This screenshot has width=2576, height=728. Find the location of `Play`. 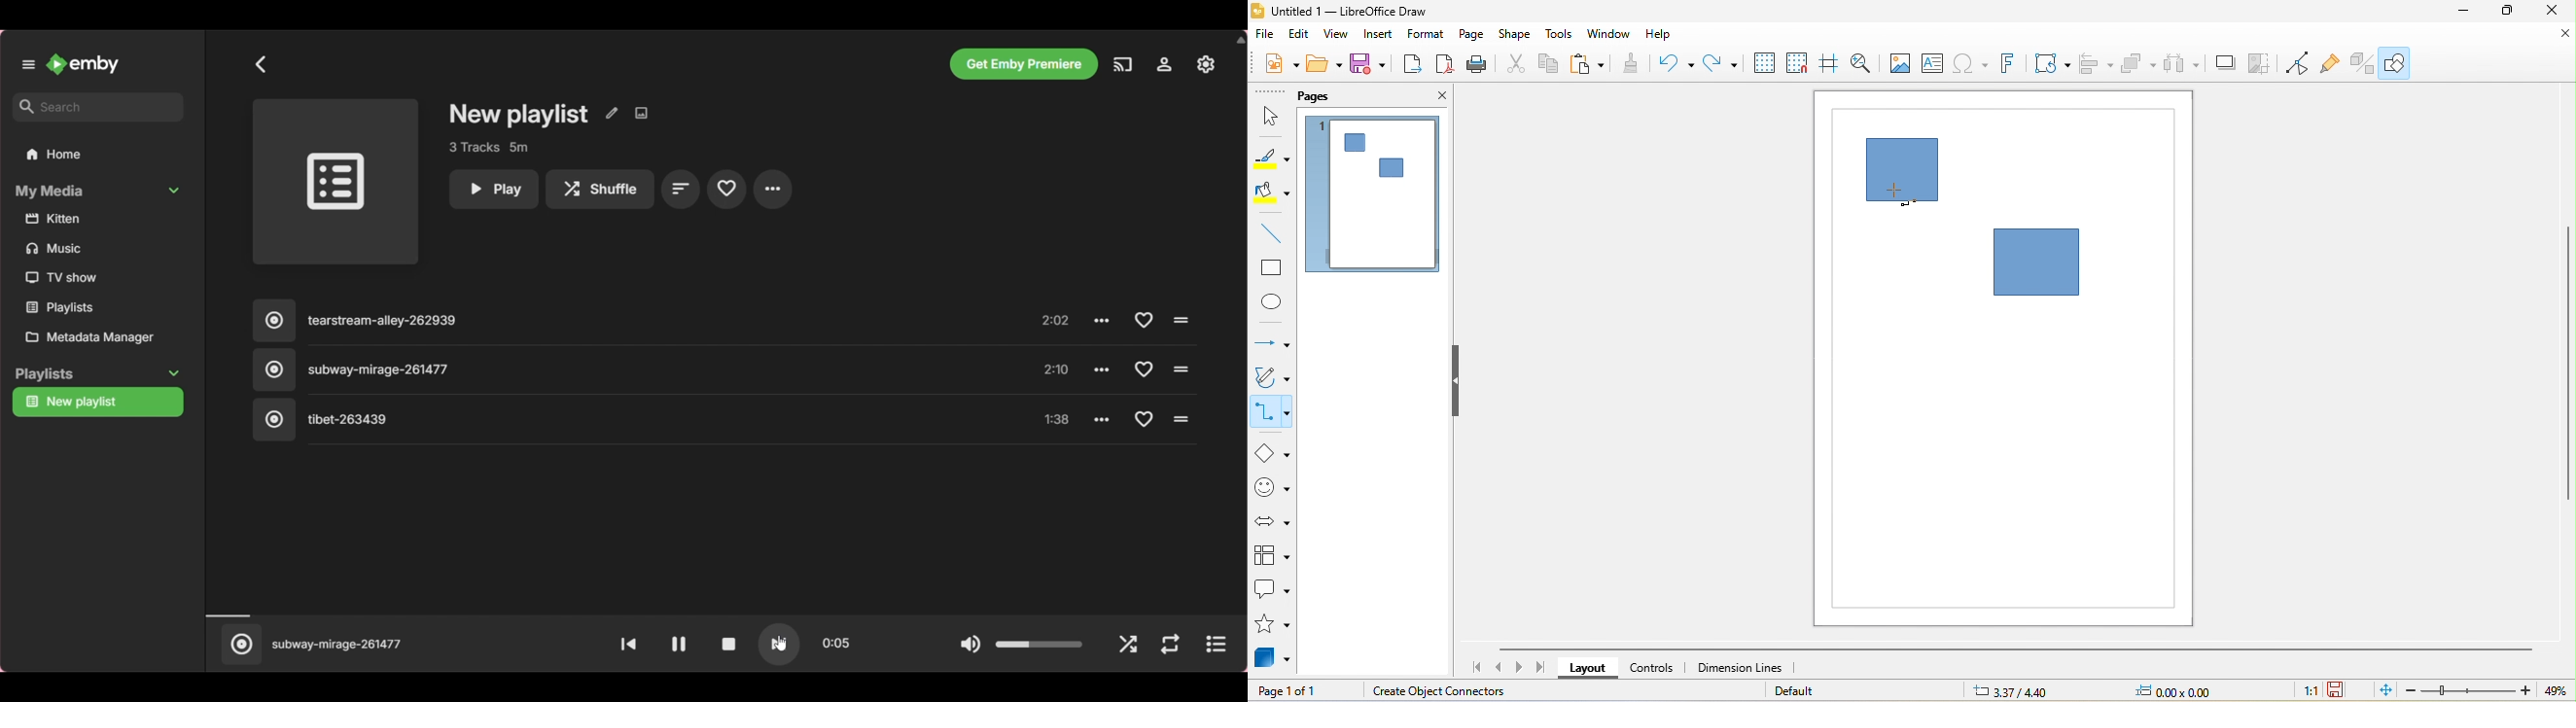

Play is located at coordinates (493, 189).